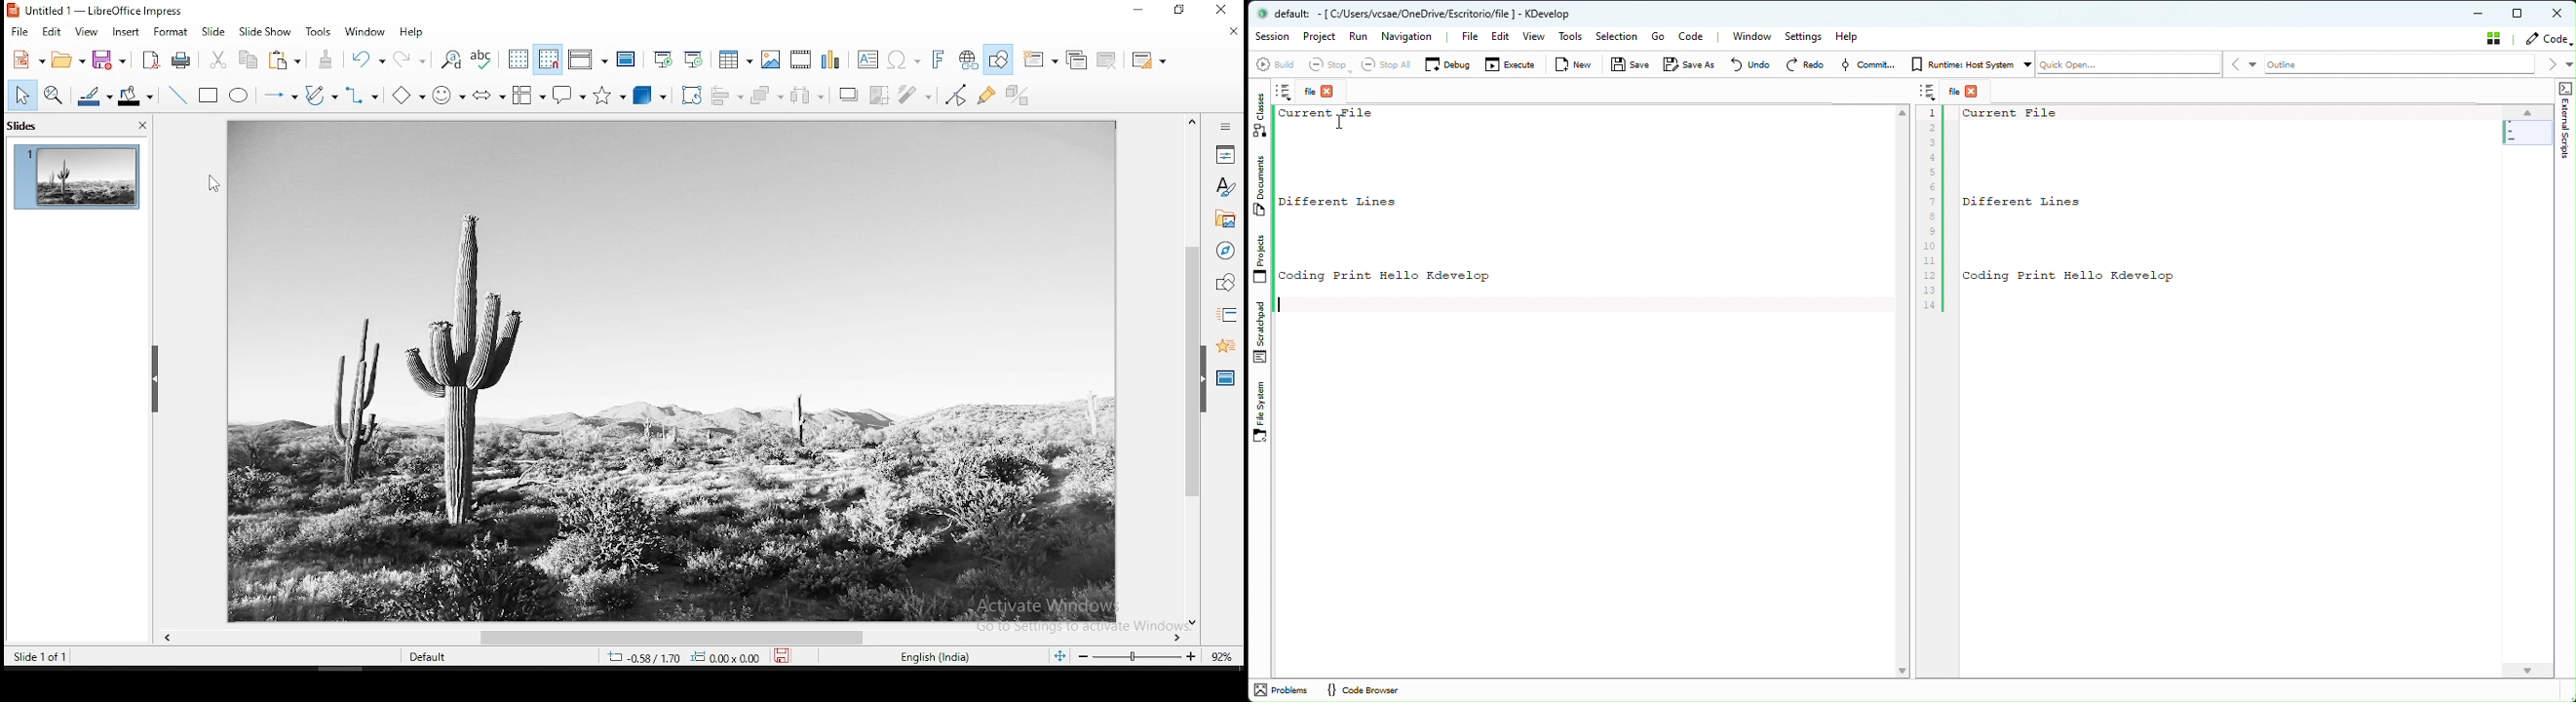 This screenshot has width=2576, height=728. Describe the element at coordinates (369, 61) in the screenshot. I see `undo` at that location.